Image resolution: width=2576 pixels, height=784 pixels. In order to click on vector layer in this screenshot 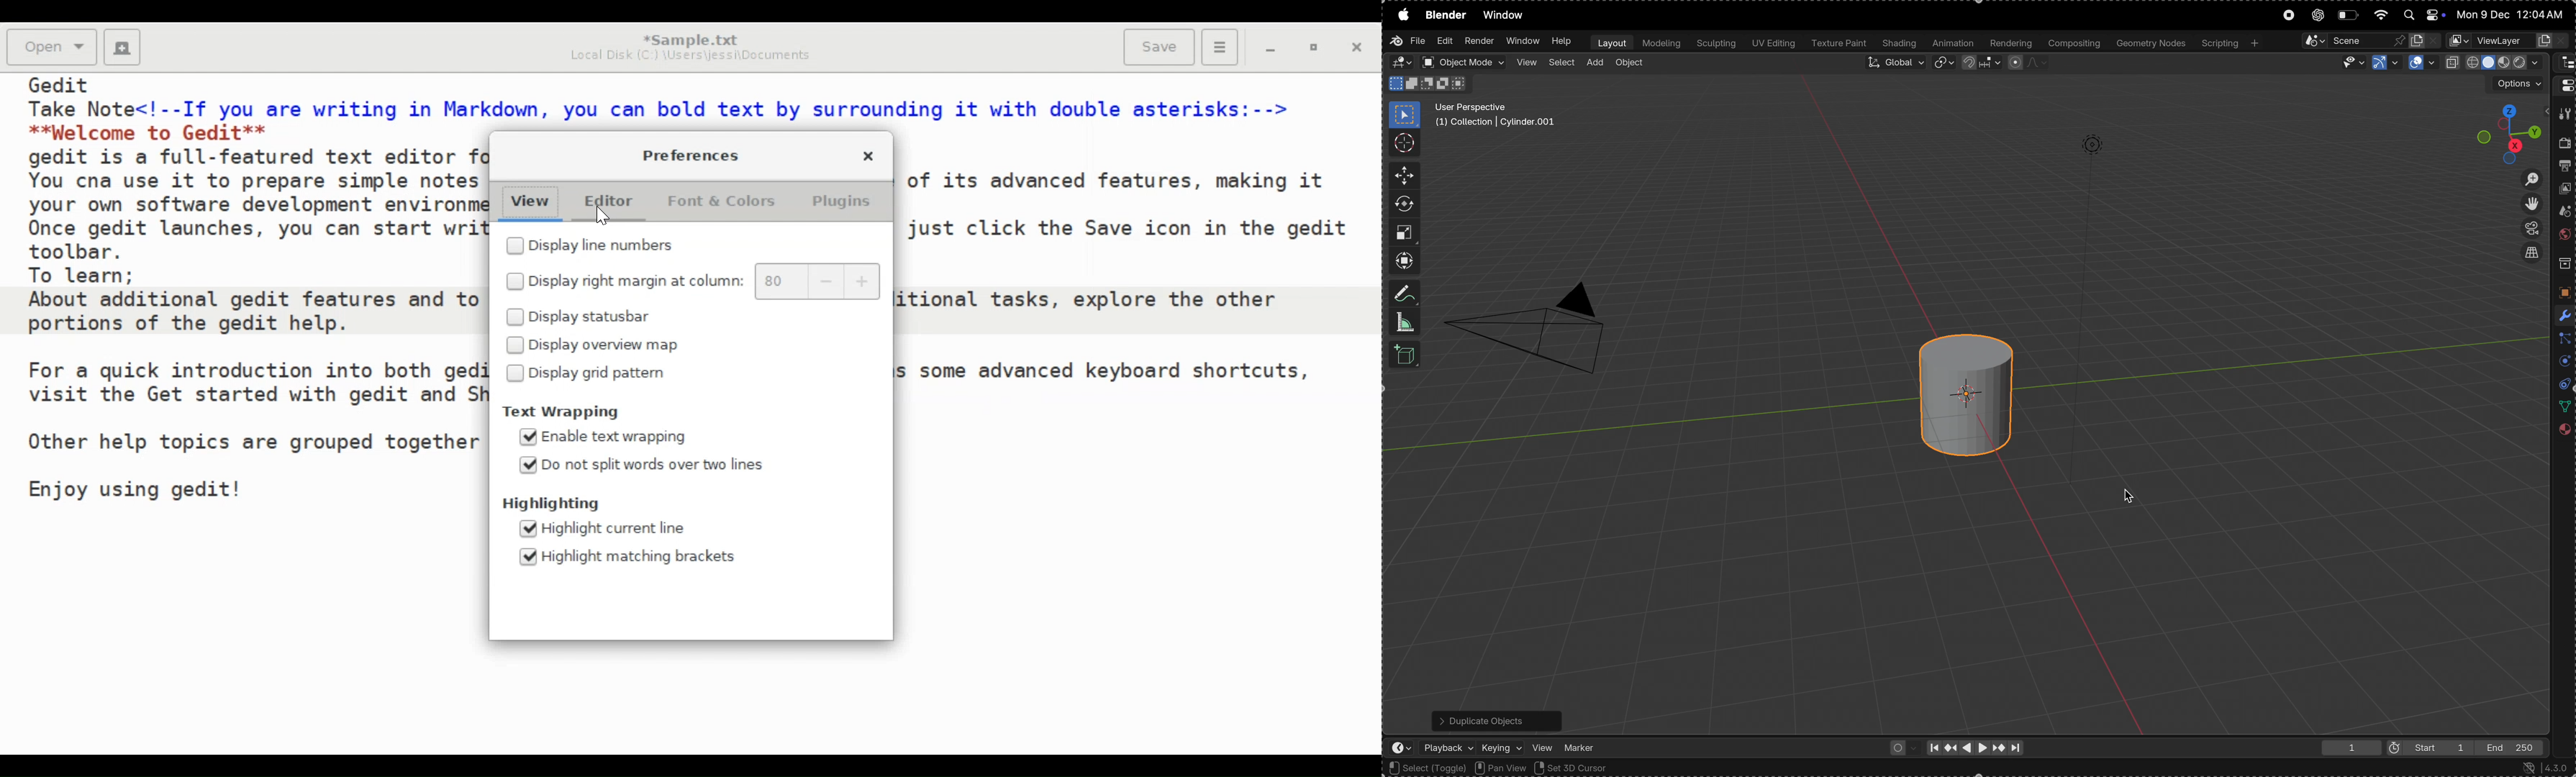, I will do `click(2509, 41)`.